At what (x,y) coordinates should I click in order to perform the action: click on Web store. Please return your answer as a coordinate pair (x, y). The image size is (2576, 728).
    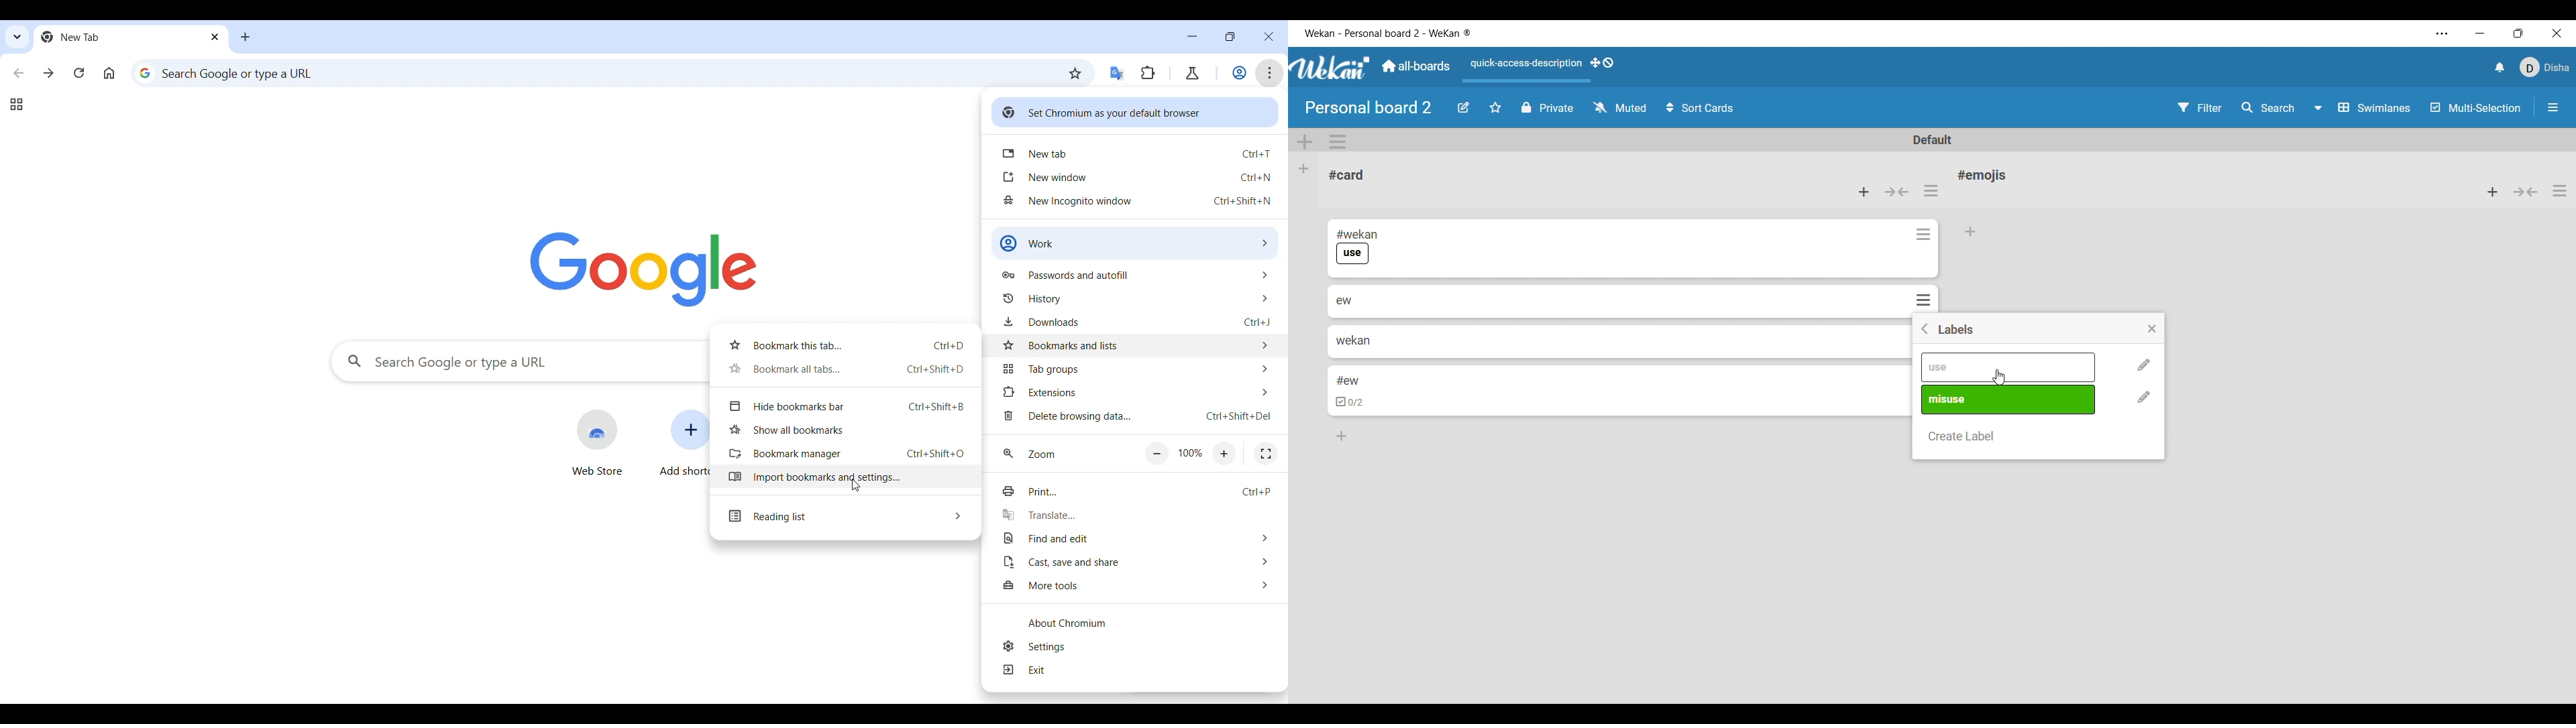
    Looking at the image, I should click on (597, 443).